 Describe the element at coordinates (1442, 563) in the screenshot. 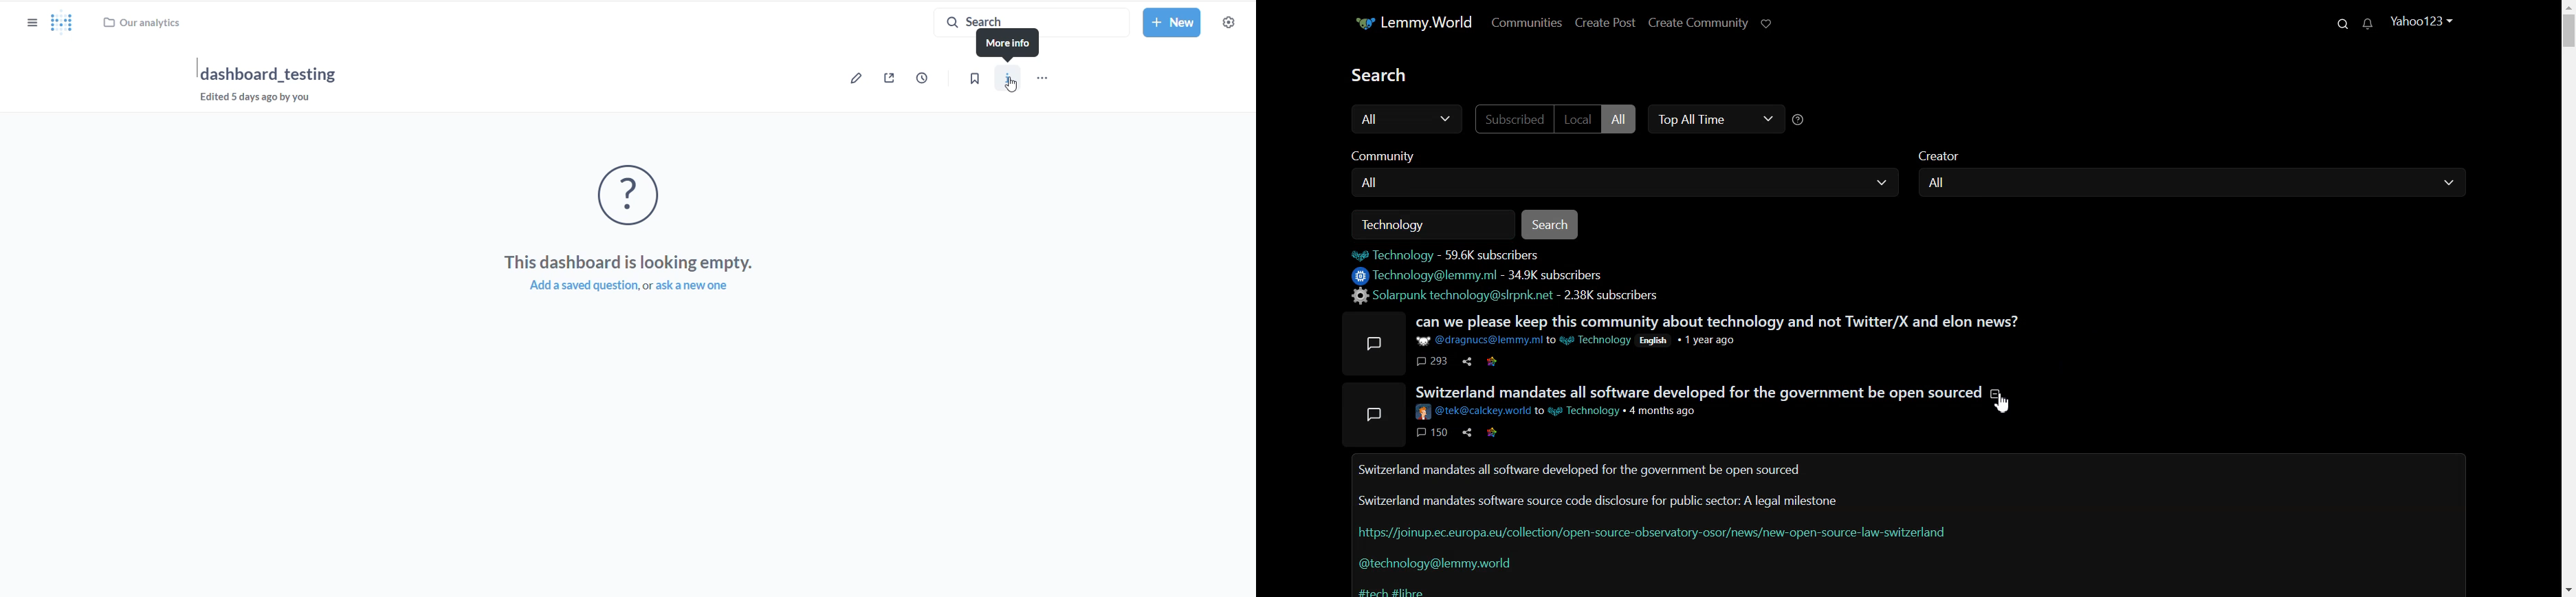

I see `@technology@lemmy.world` at that location.